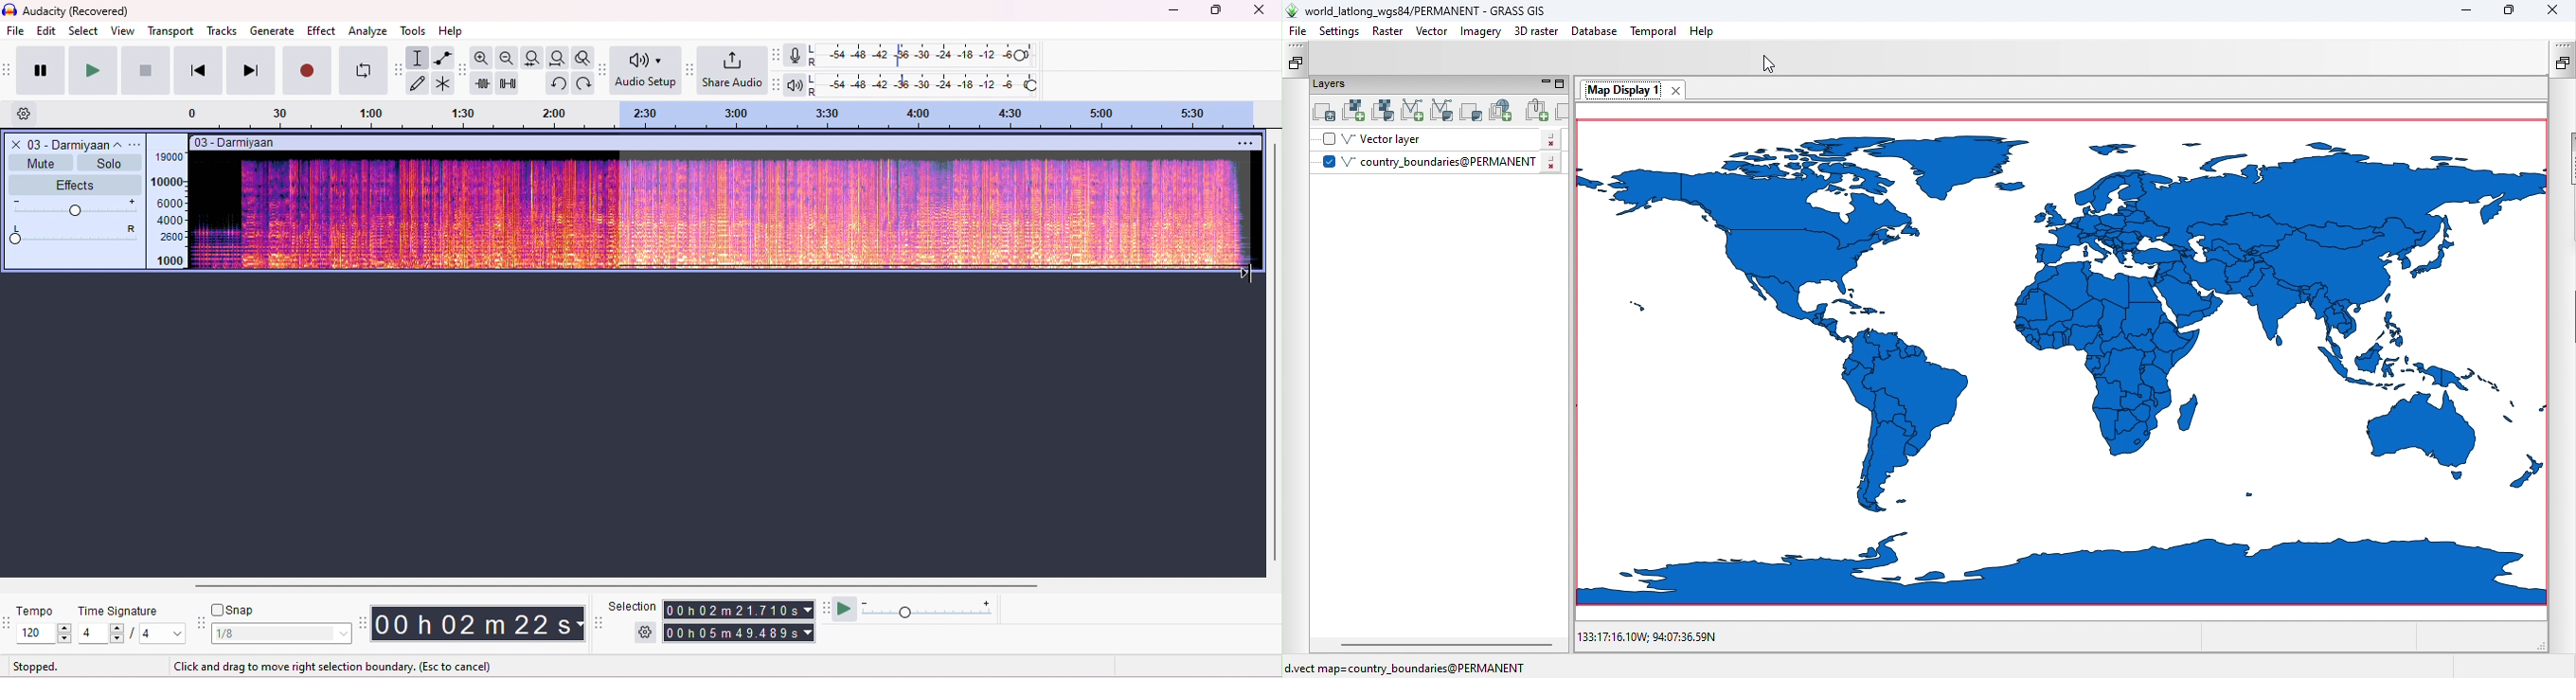  What do you see at coordinates (609, 585) in the screenshot?
I see `horizontal scroll bar` at bounding box center [609, 585].